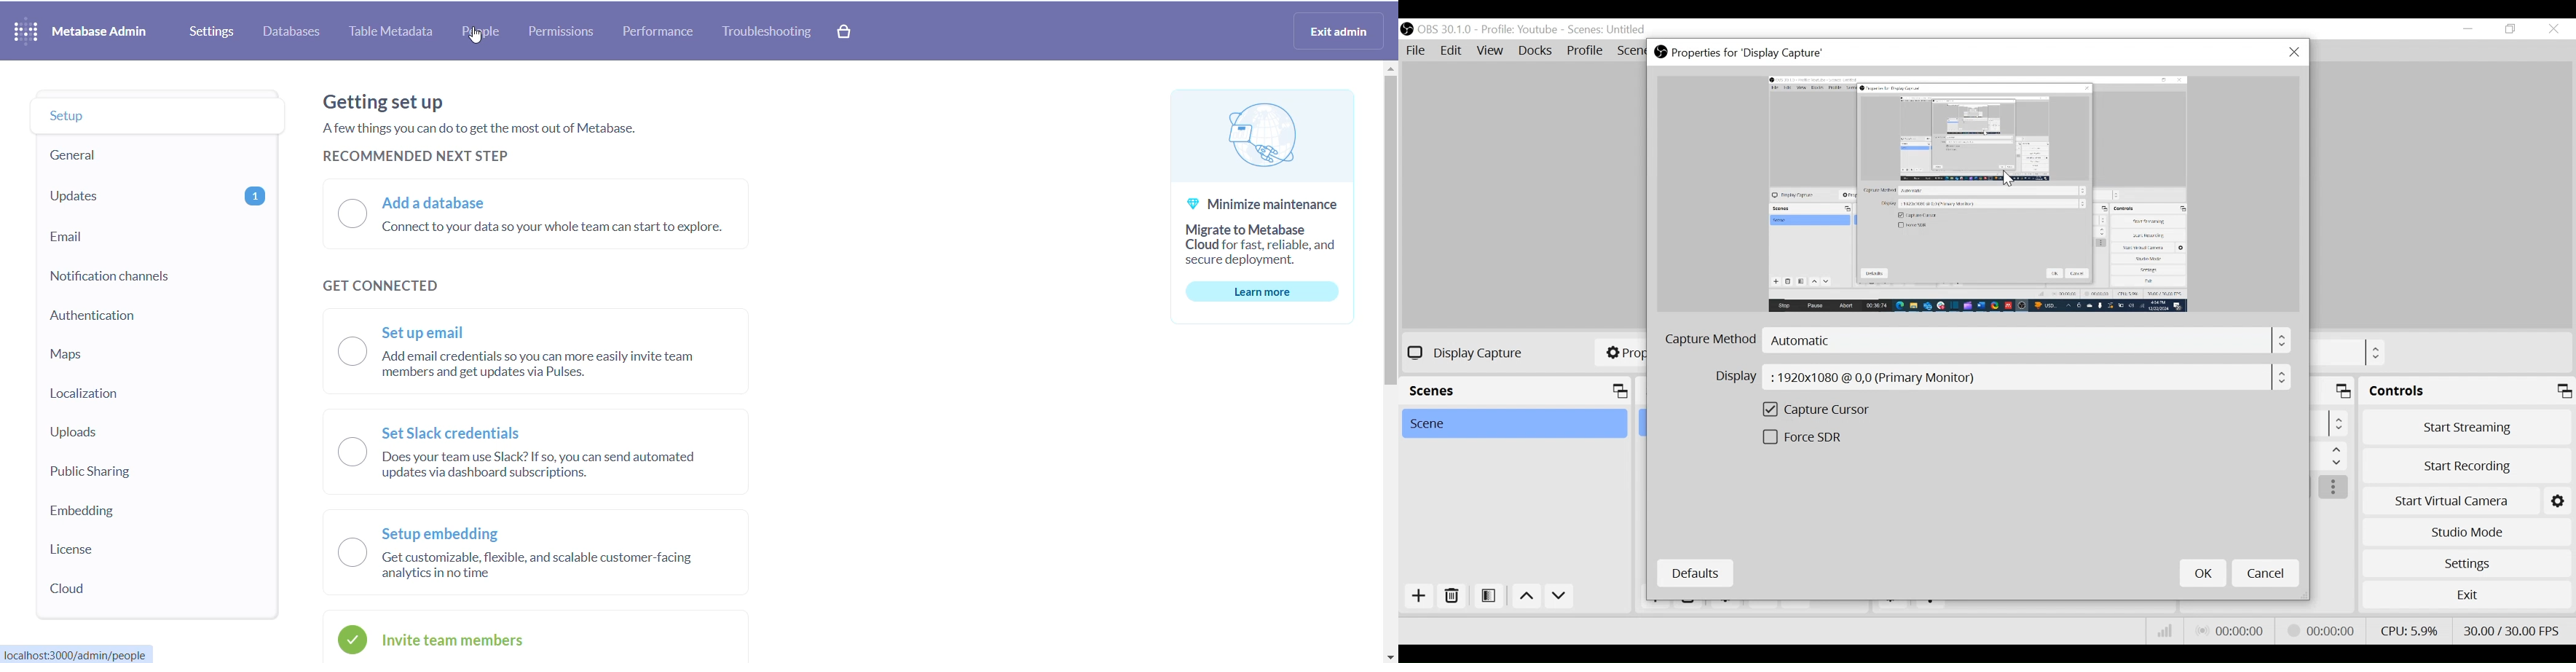  Describe the element at coordinates (2468, 29) in the screenshot. I see `minimize` at that location.